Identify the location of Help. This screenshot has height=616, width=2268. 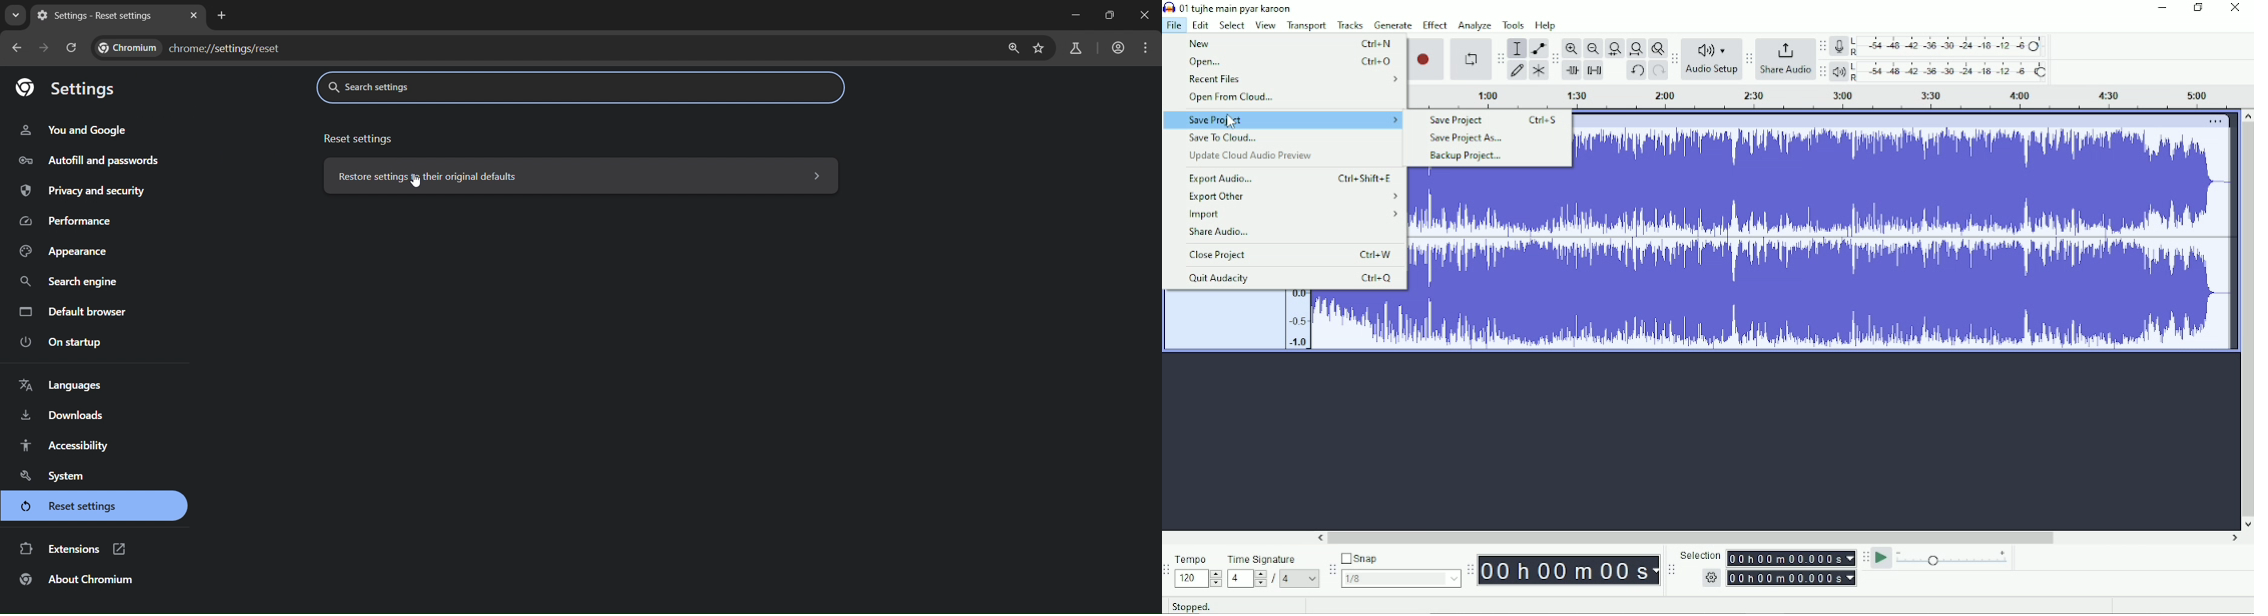
(1547, 24).